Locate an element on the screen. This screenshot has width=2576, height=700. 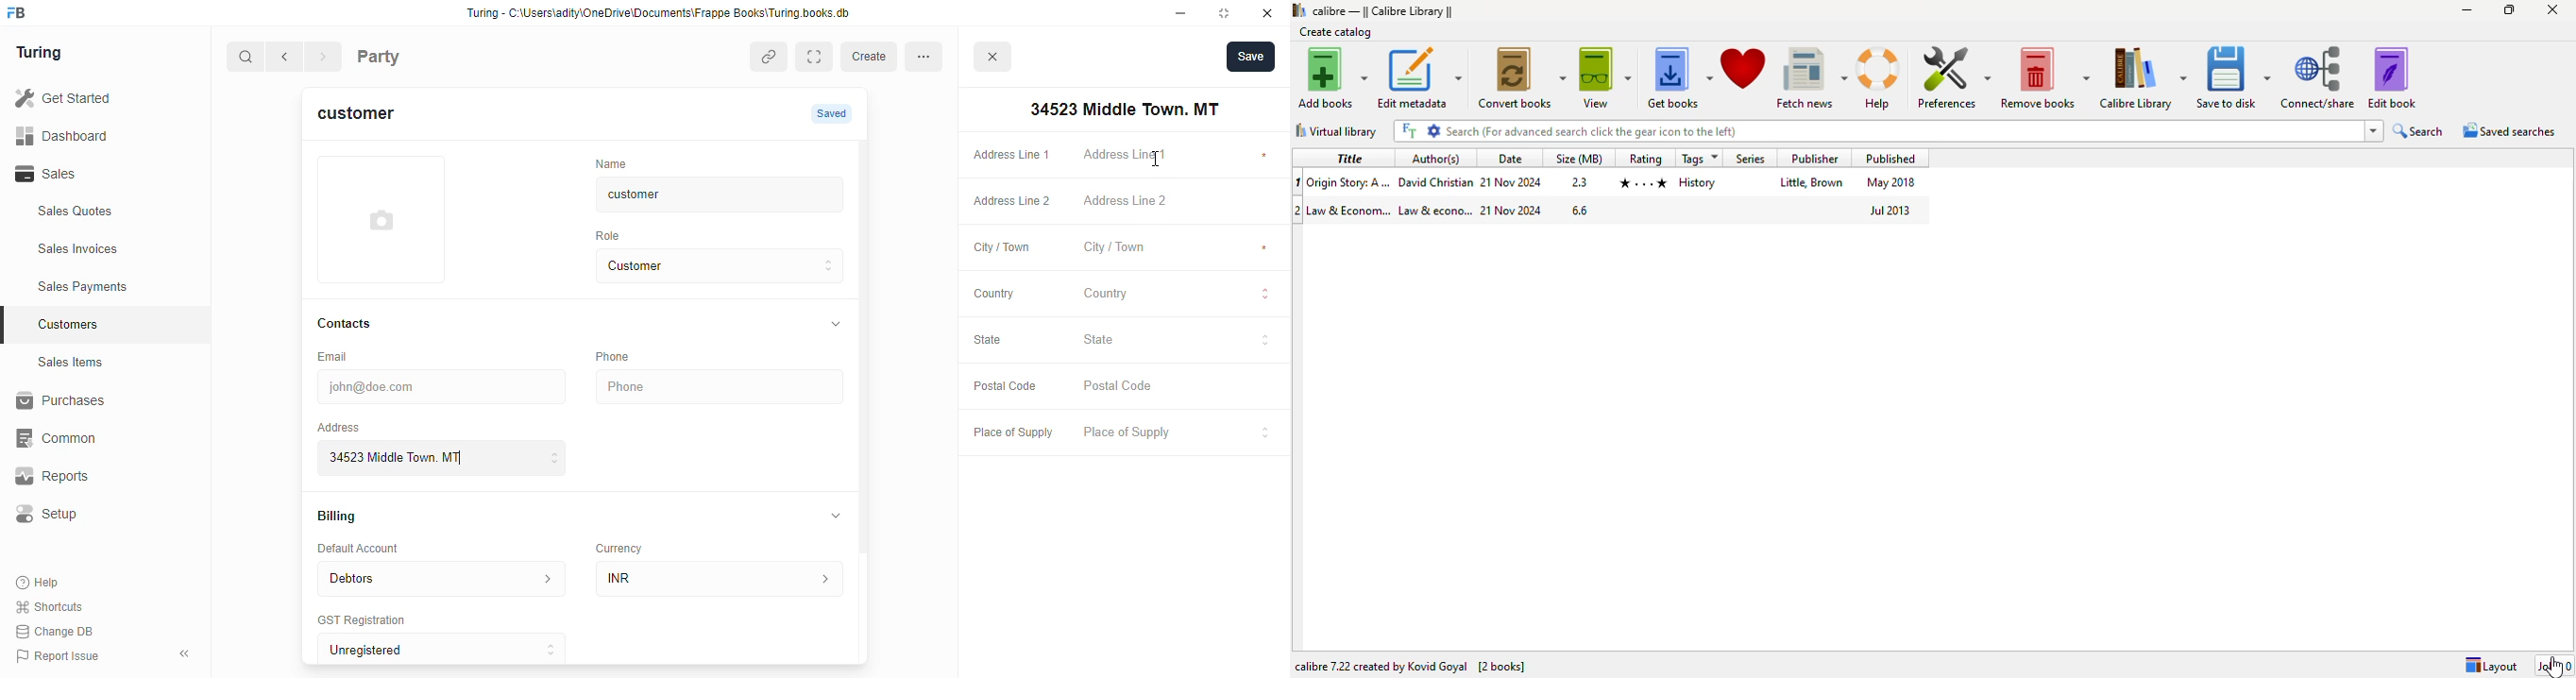
Email is located at coordinates (336, 355).